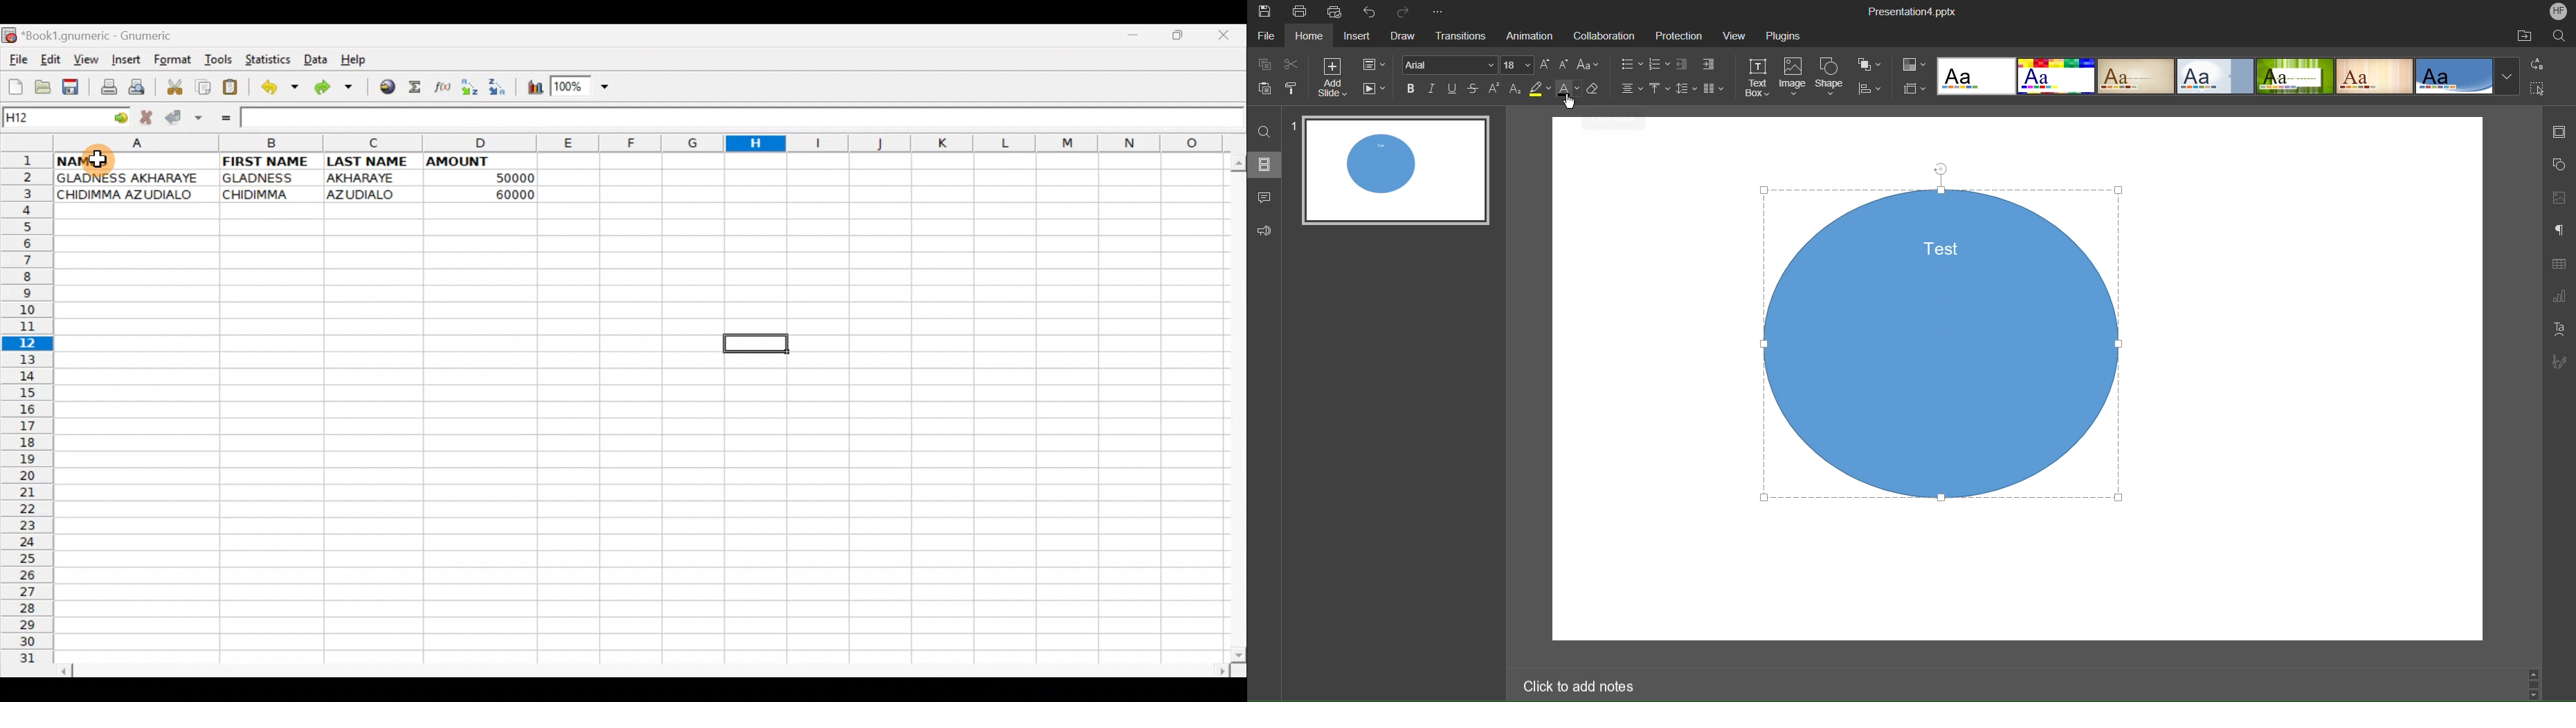  I want to click on Strikethrough, so click(1474, 90).